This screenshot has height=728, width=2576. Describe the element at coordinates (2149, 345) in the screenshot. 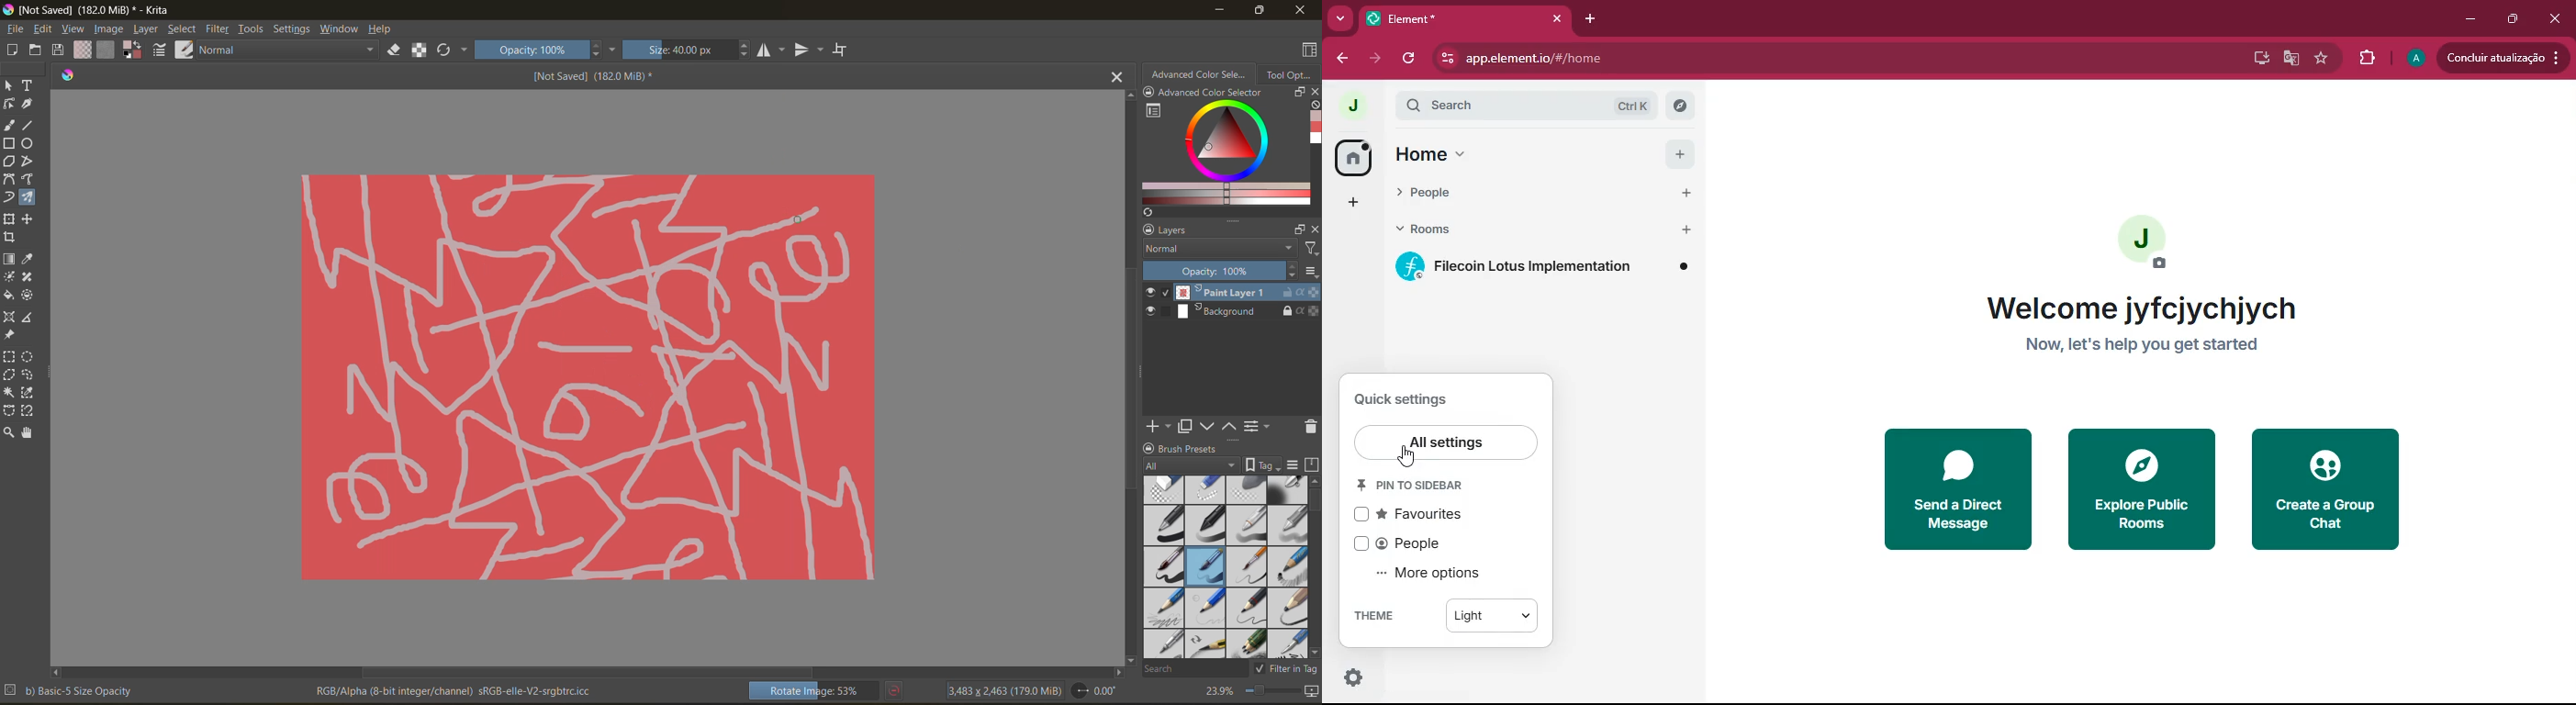

I see `now, let's help you get started` at that location.